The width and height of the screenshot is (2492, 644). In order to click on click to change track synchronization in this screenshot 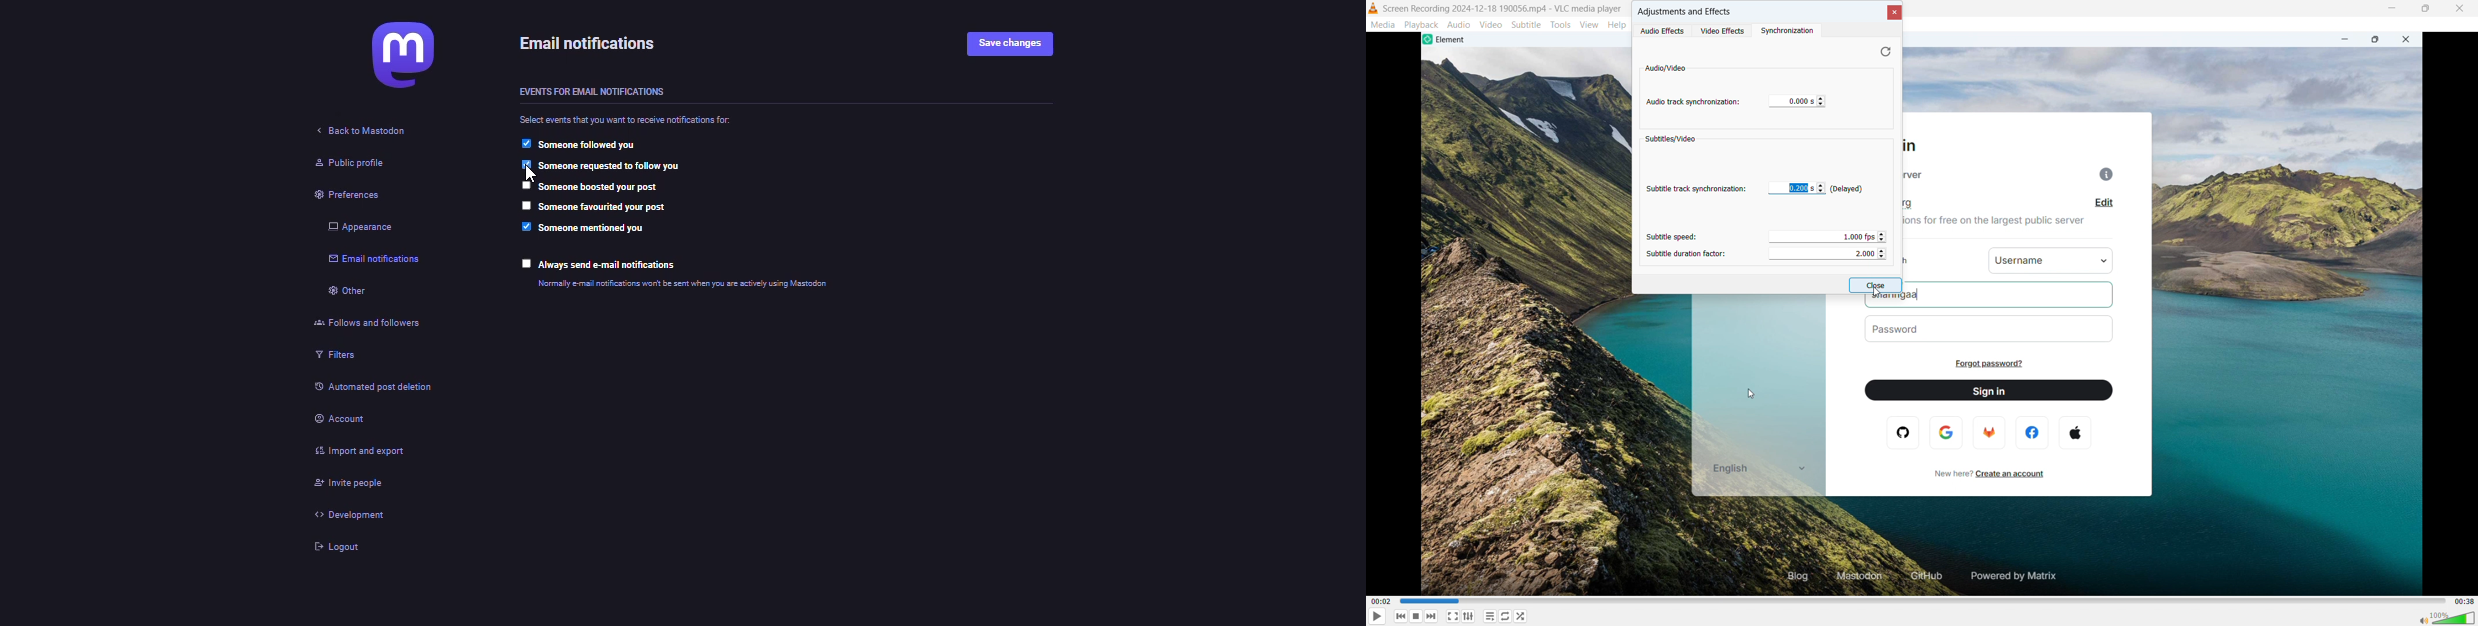, I will do `click(1821, 101)`.